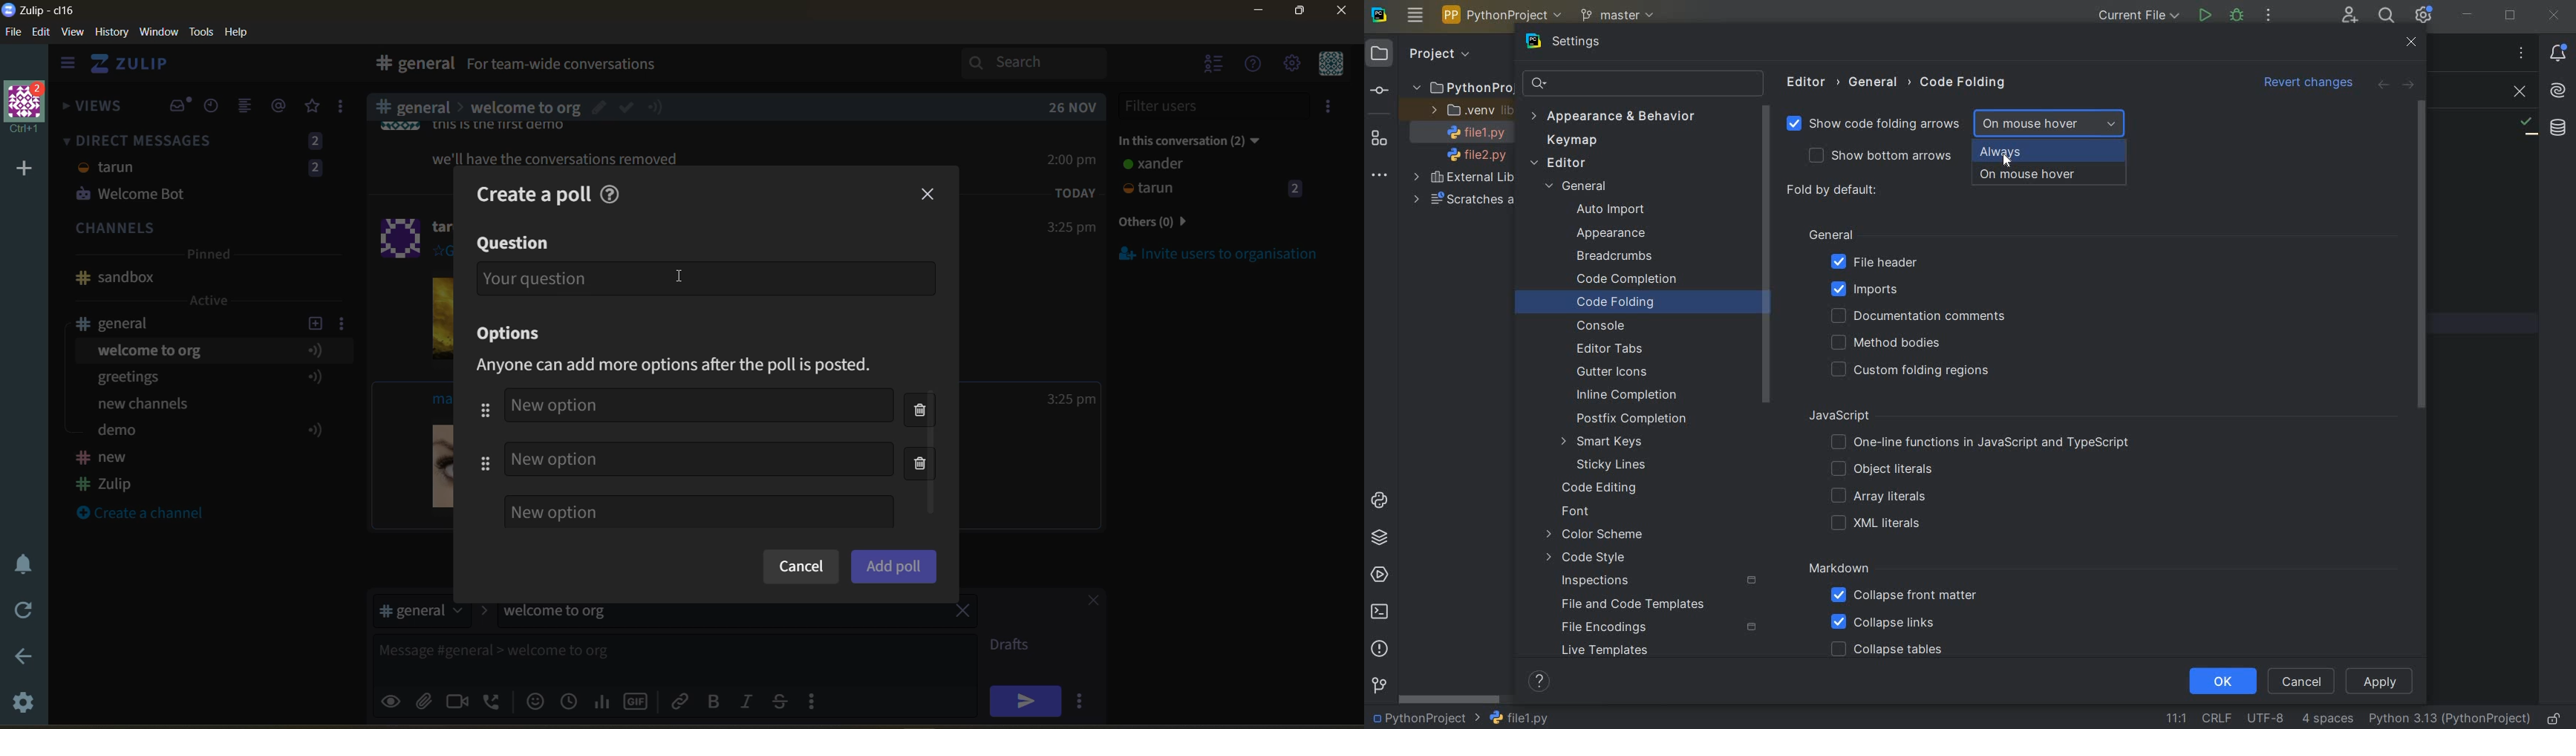  Describe the element at coordinates (1559, 163) in the screenshot. I see `EDITOR` at that location.